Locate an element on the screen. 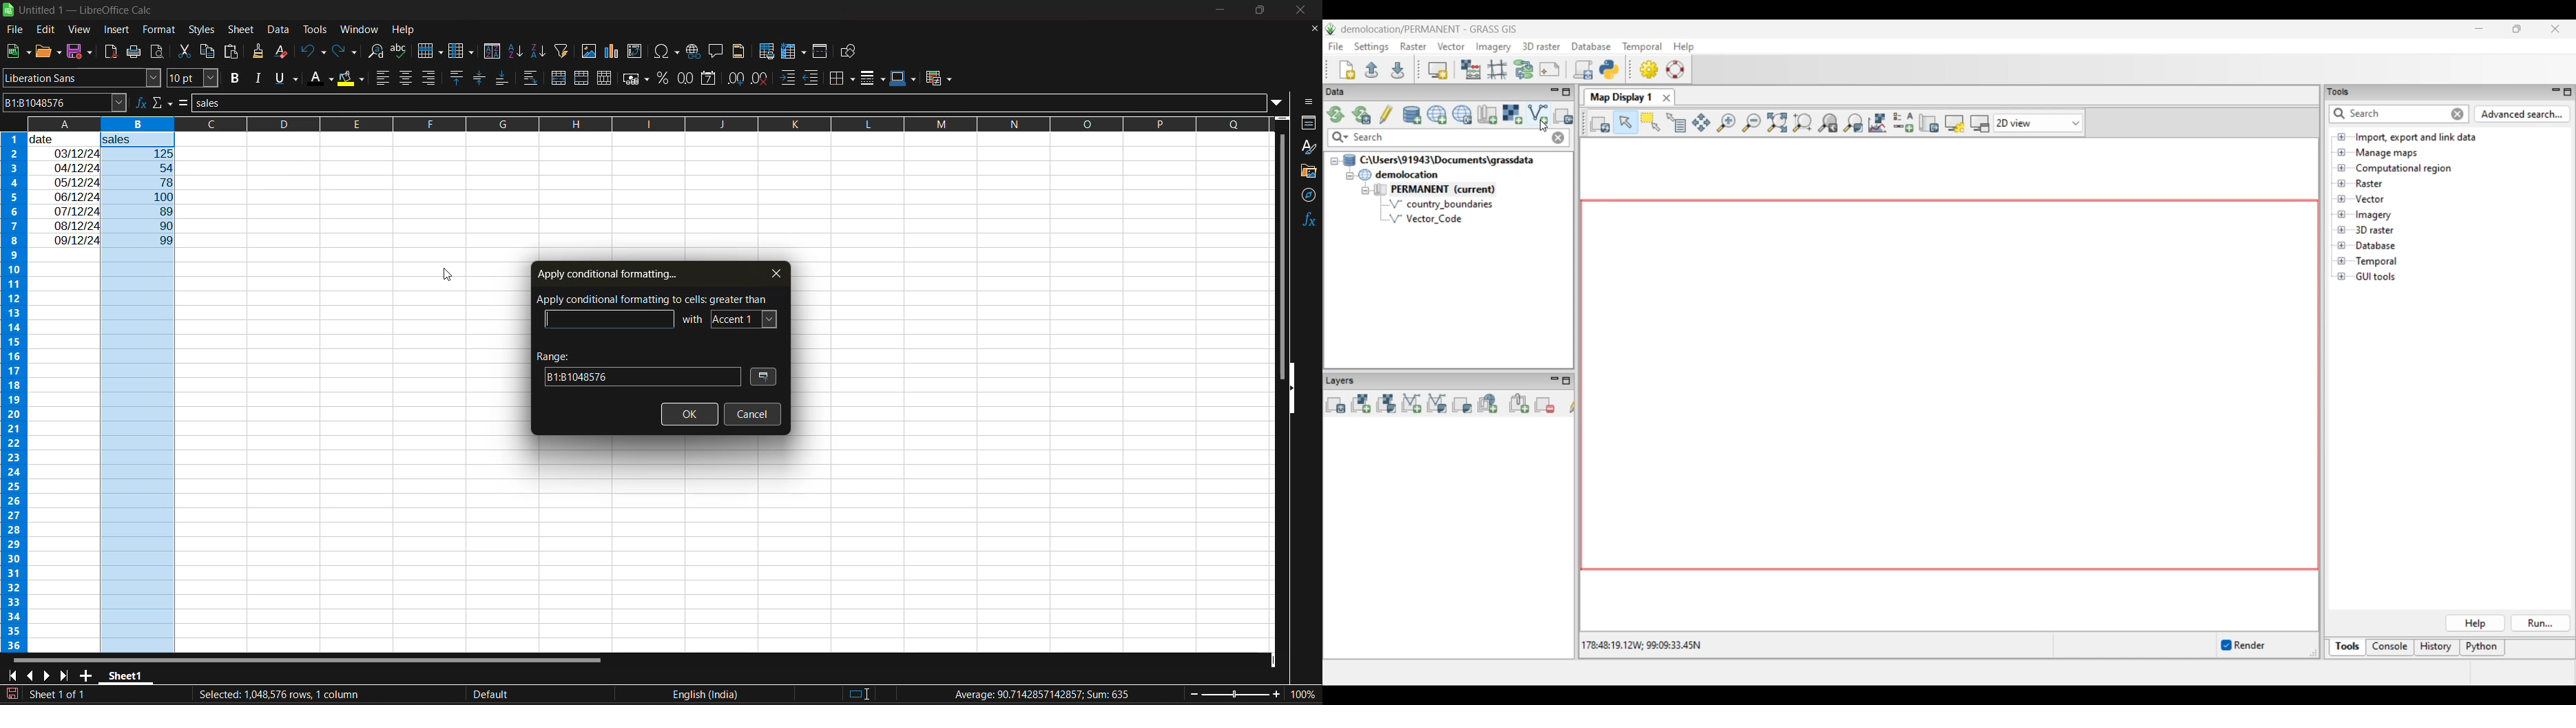 The image size is (2576, 728). unmerge cells is located at coordinates (604, 79).